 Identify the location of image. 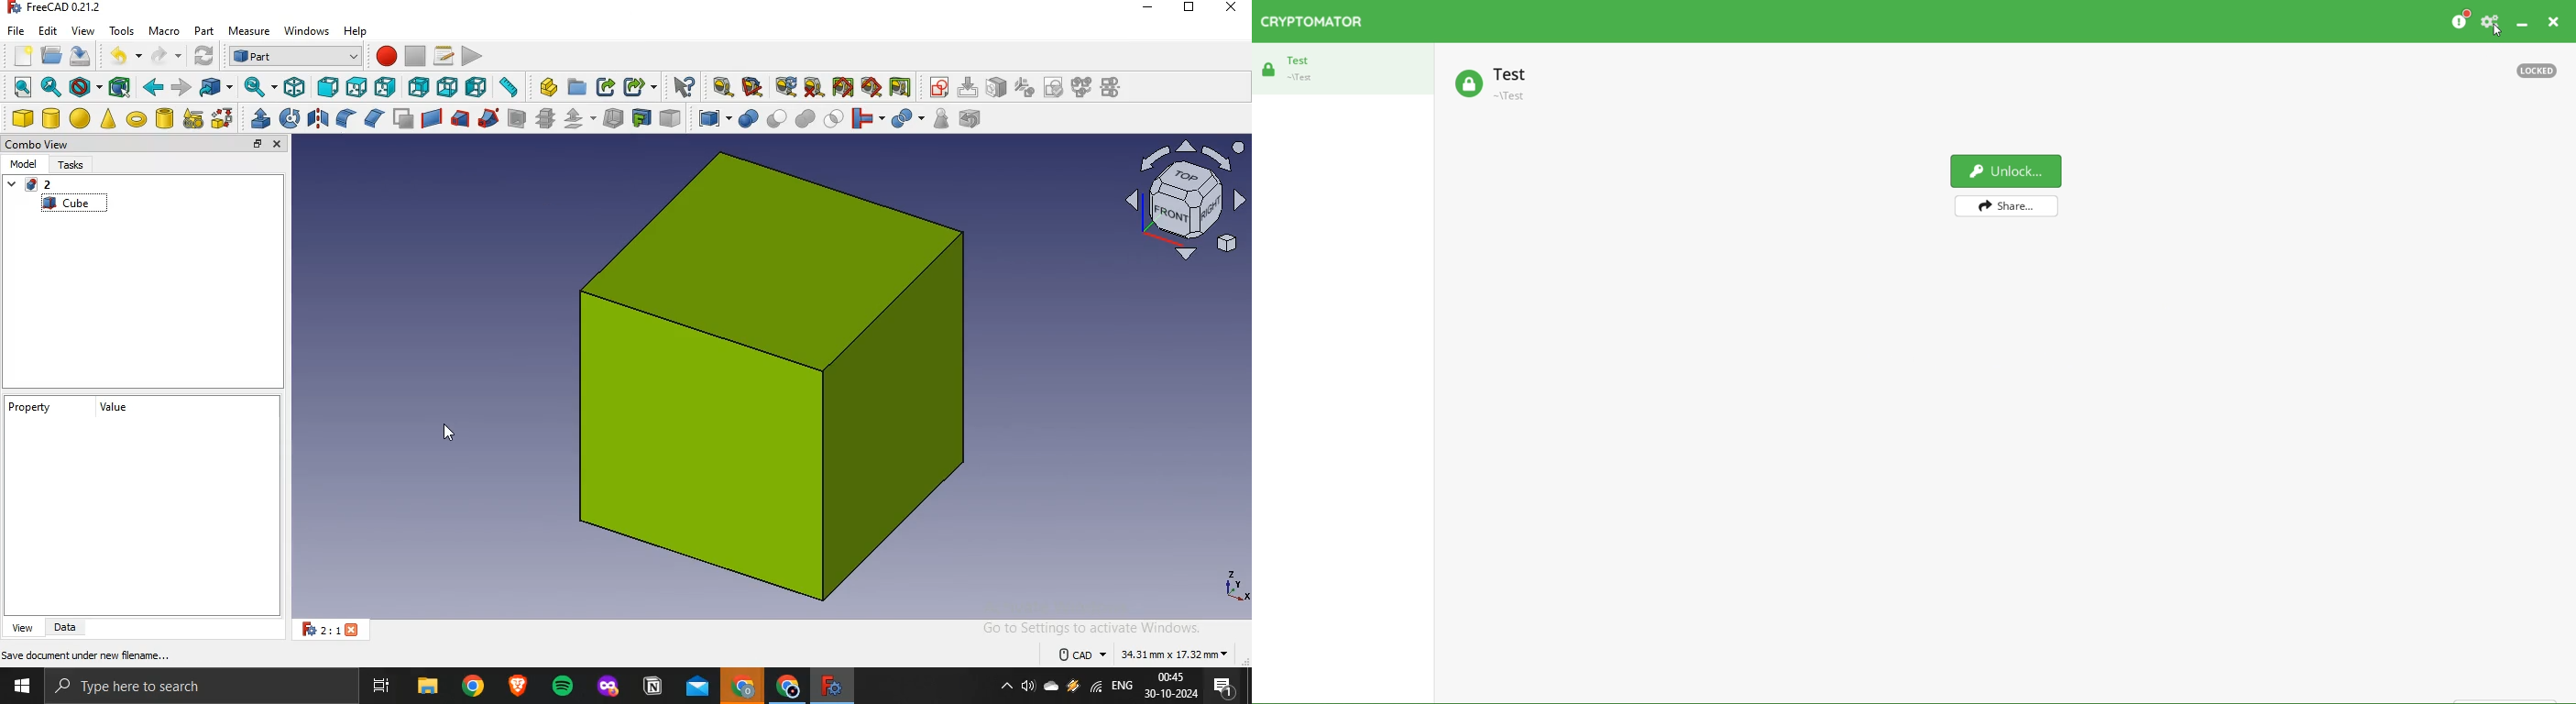
(783, 373).